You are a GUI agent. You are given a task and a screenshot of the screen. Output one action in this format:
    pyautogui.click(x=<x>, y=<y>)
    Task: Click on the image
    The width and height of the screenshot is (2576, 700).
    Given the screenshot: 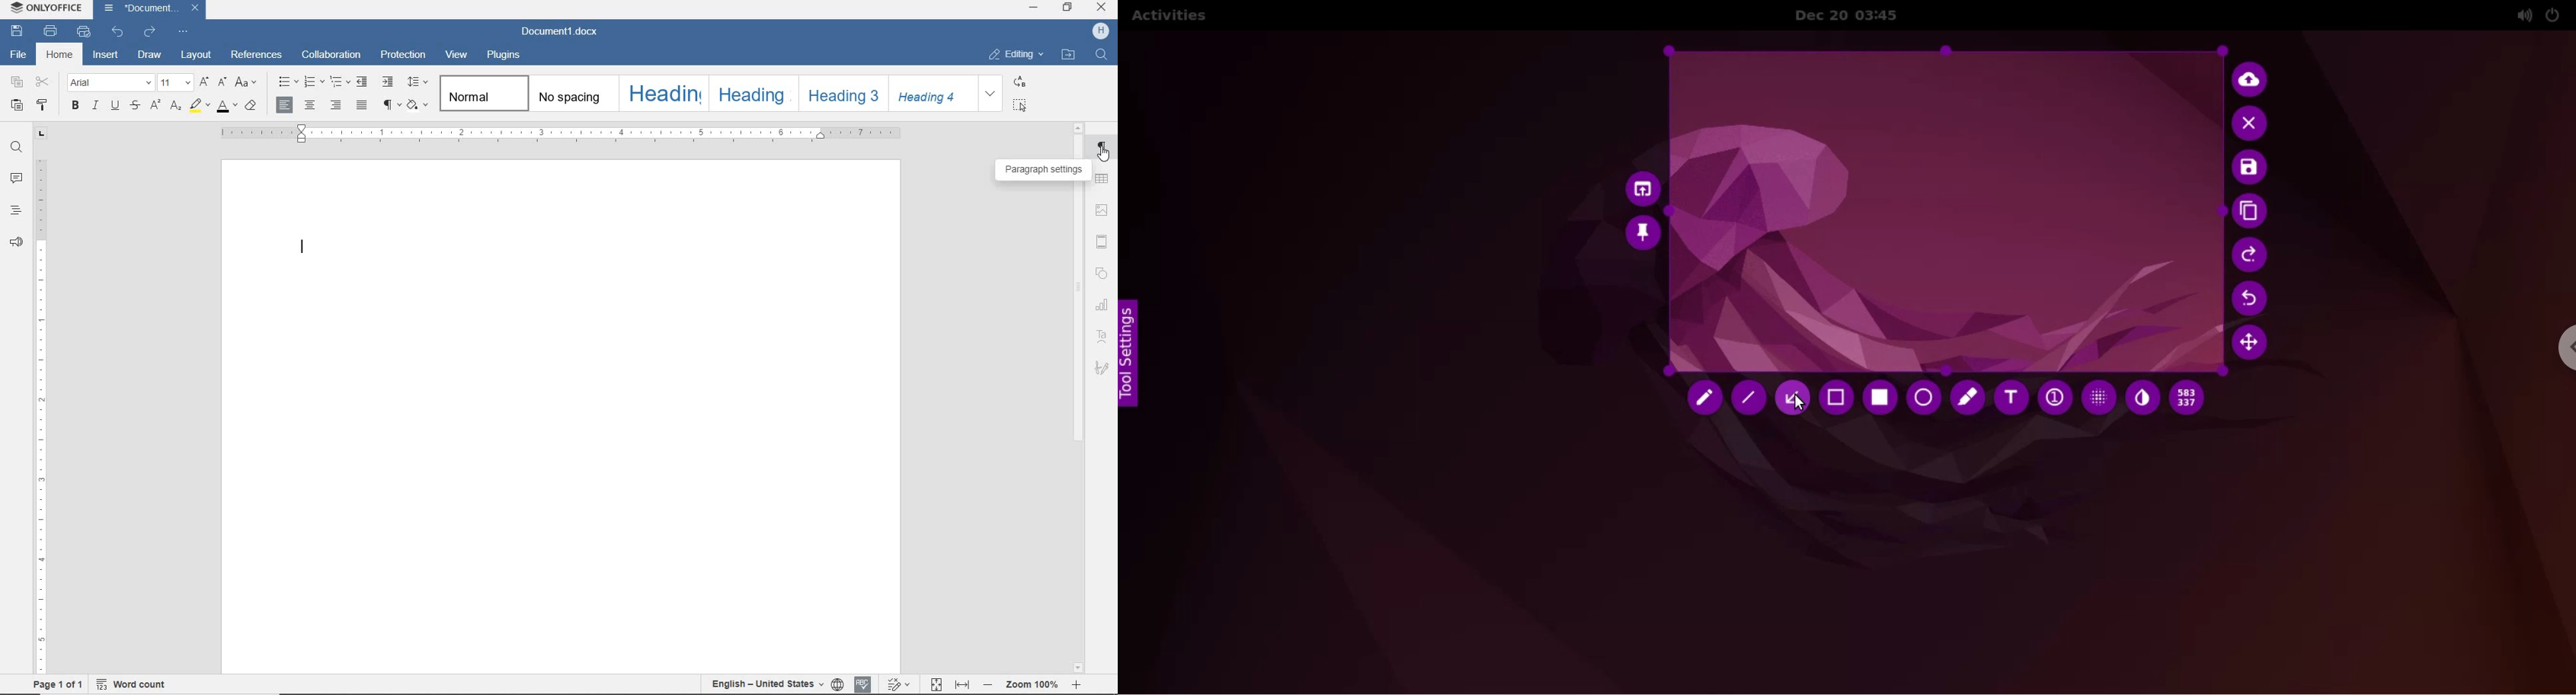 What is the action you would take?
    pyautogui.click(x=1101, y=210)
    